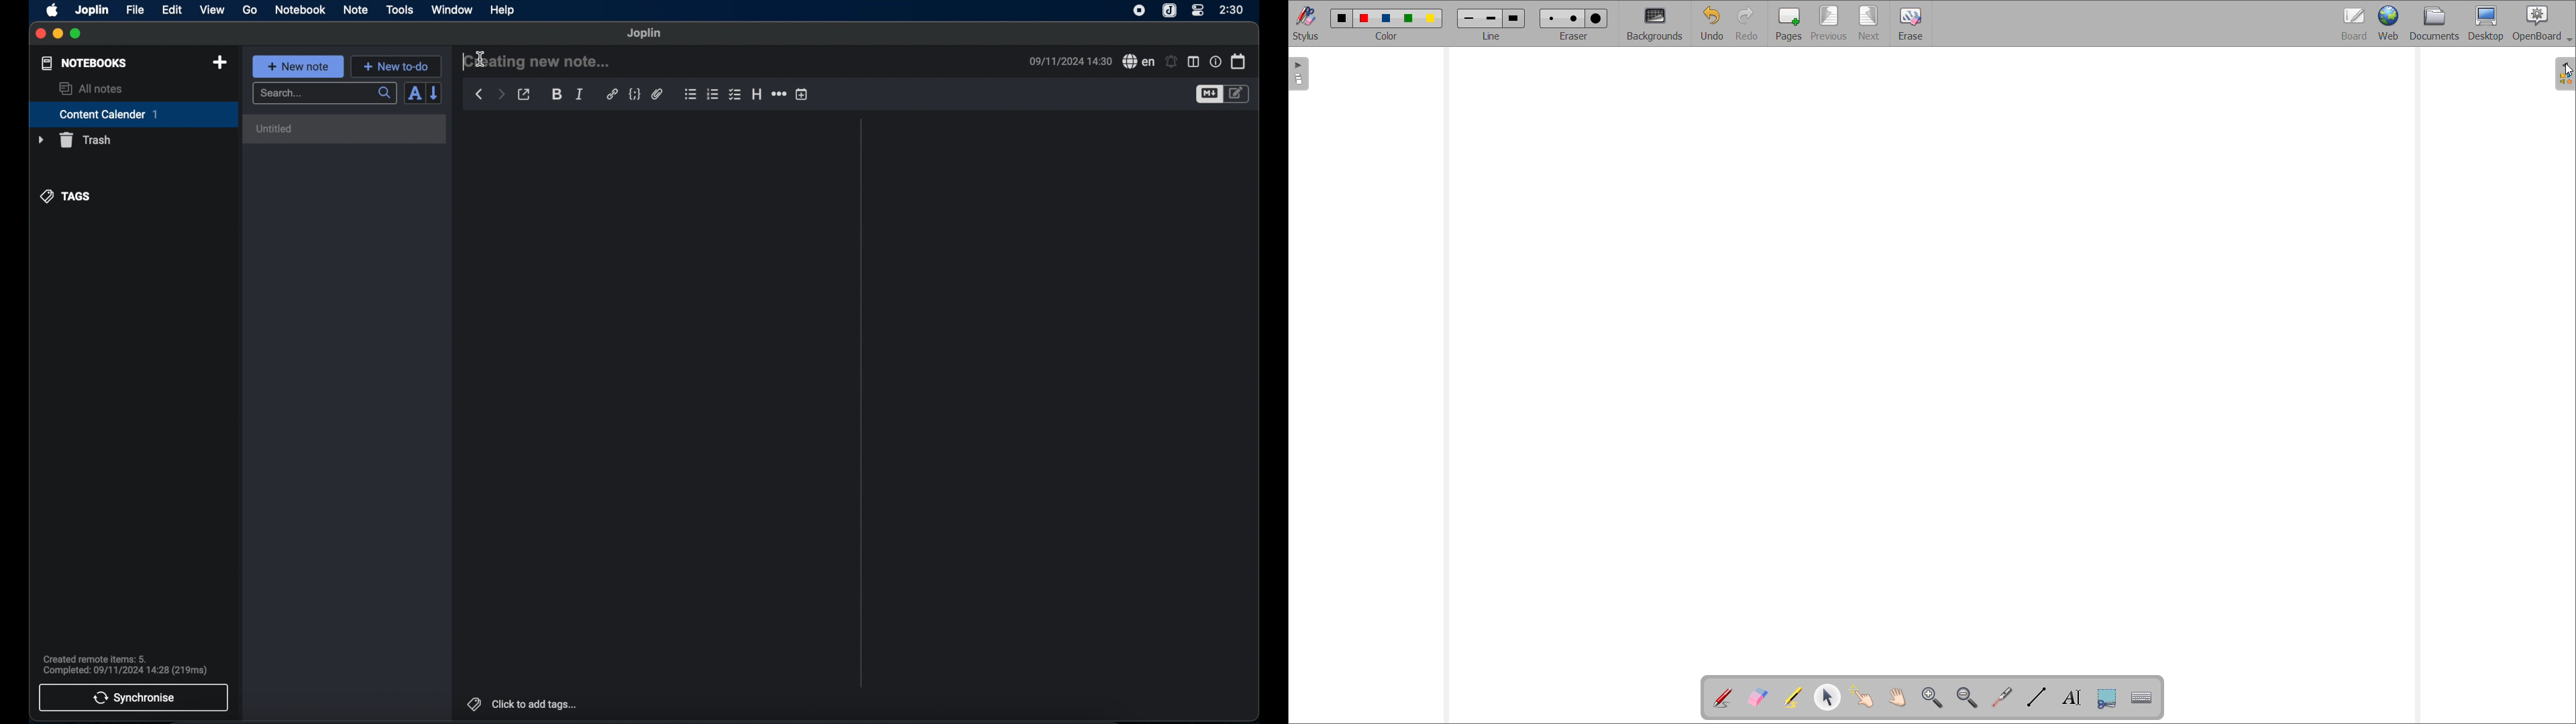  What do you see at coordinates (2567, 70) in the screenshot?
I see `cursor` at bounding box center [2567, 70].